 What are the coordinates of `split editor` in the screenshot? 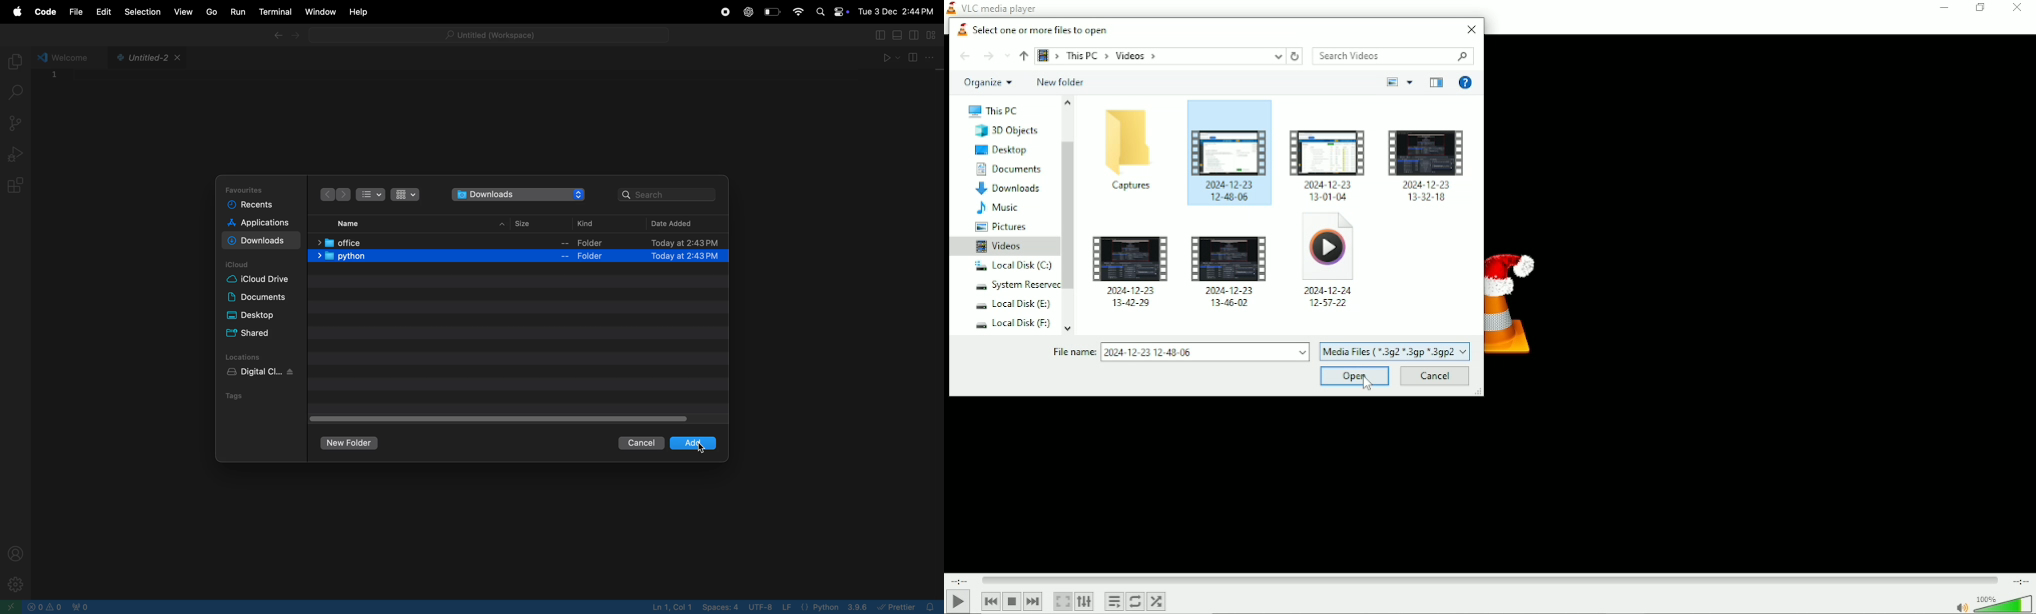 It's located at (921, 56).